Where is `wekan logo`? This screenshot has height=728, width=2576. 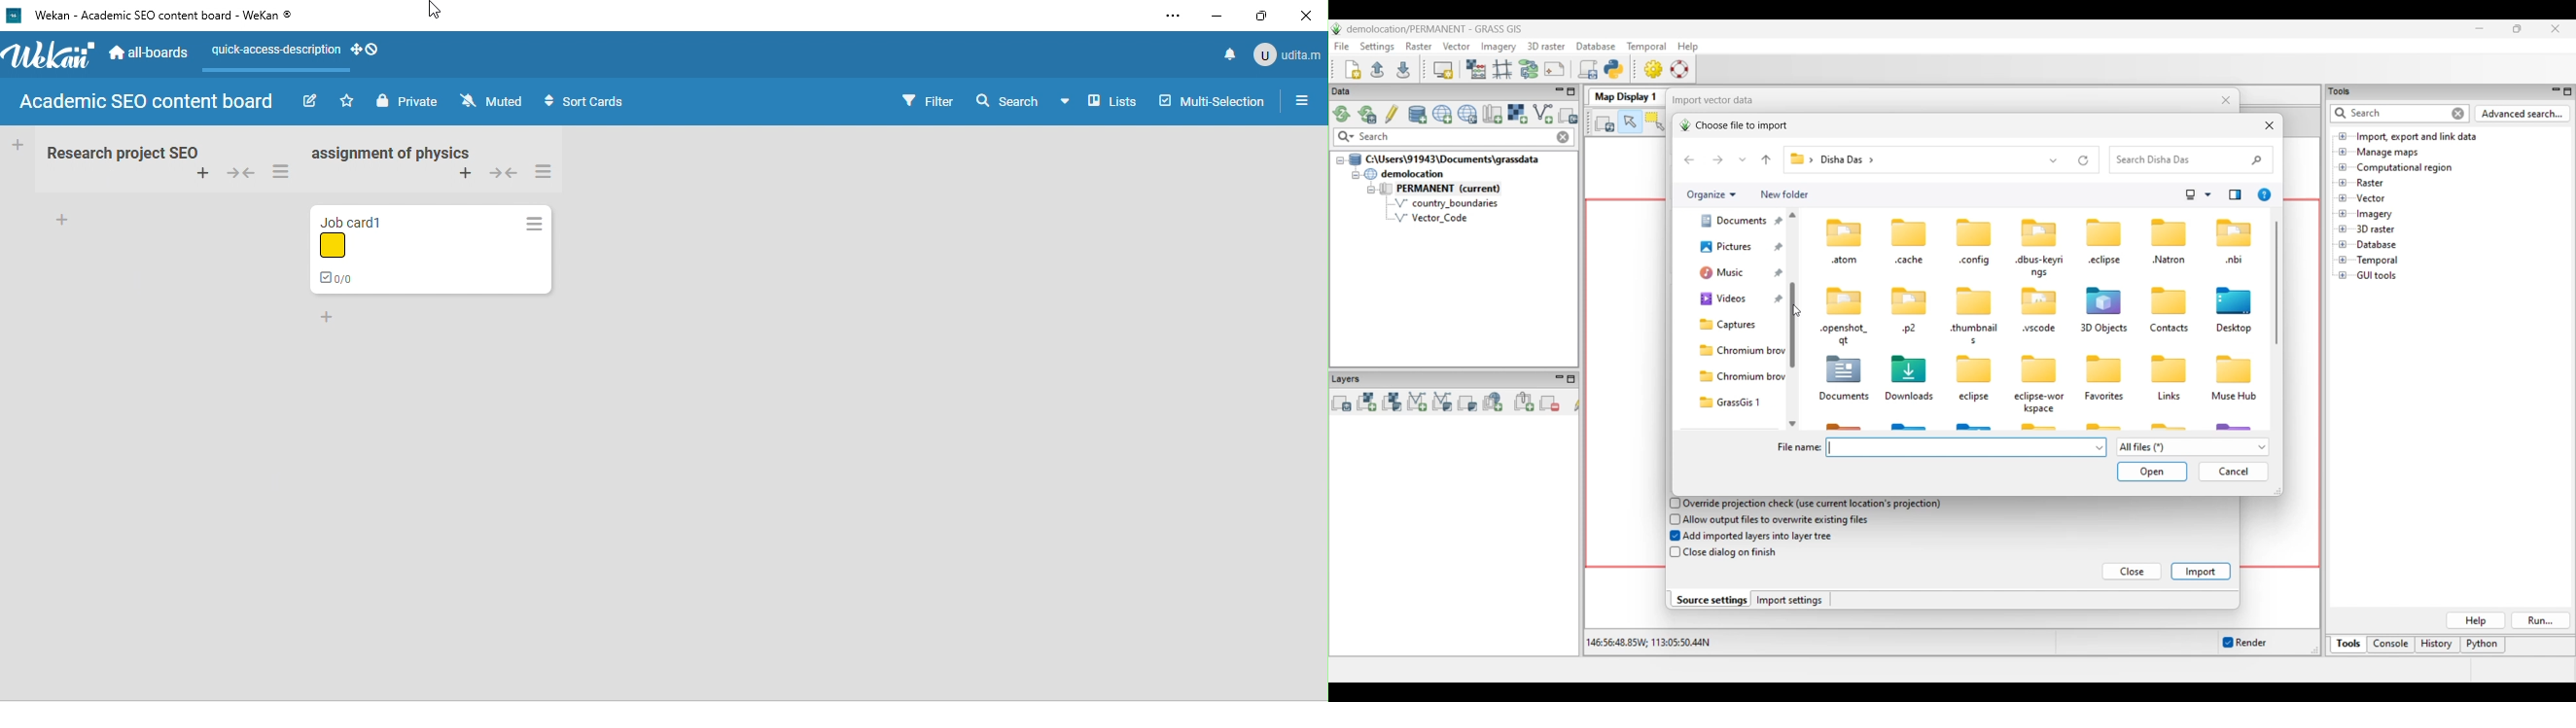 wekan logo is located at coordinates (51, 55).